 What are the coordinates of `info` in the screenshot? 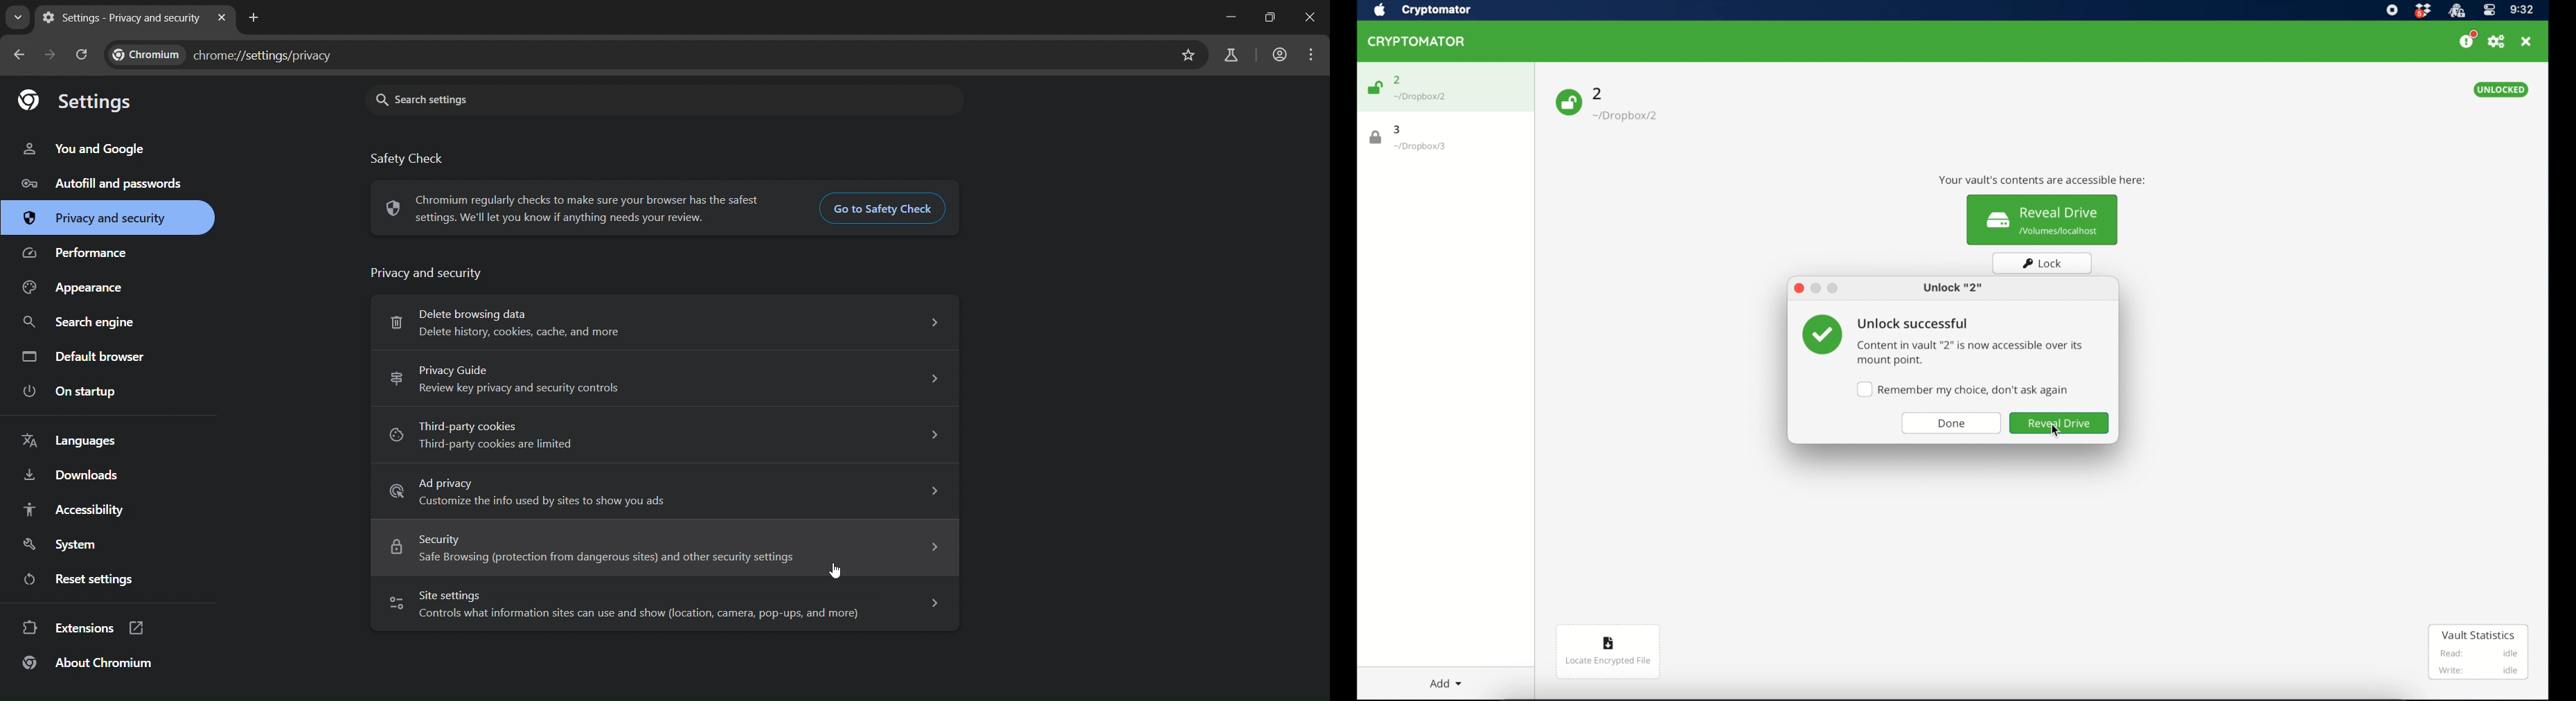 It's located at (1972, 354).